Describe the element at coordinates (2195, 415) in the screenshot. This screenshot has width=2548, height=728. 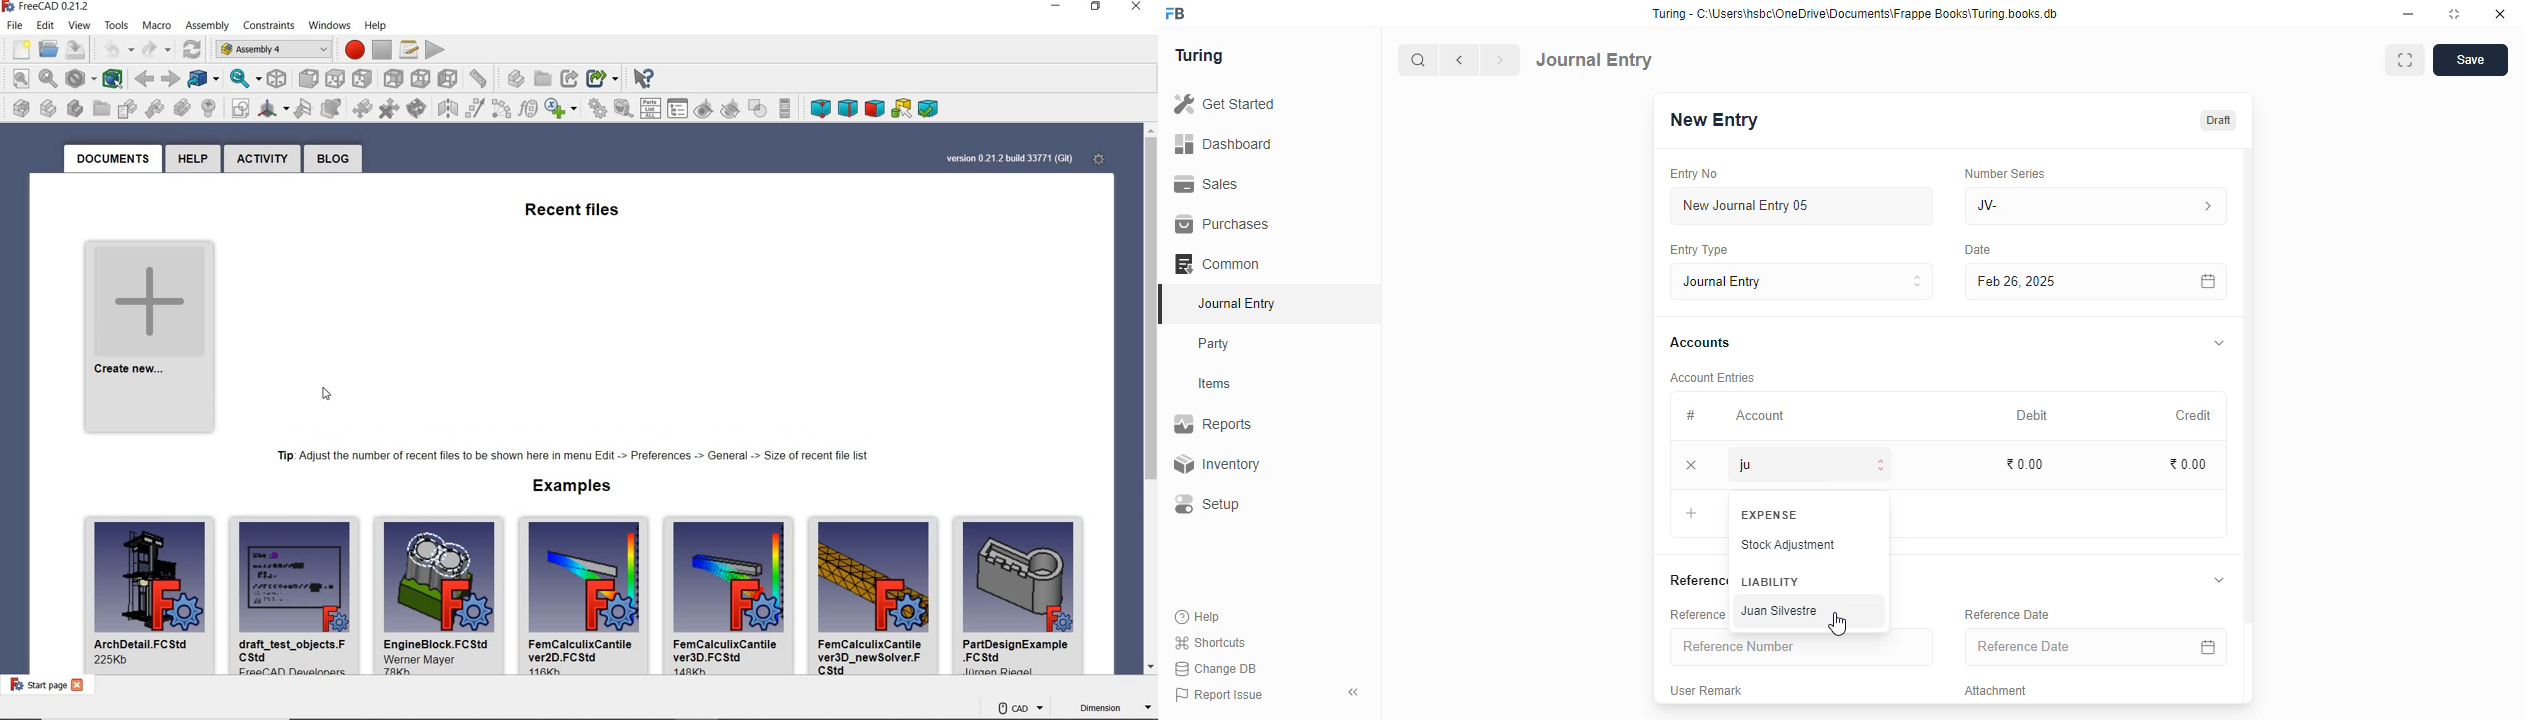
I see `credit` at that location.